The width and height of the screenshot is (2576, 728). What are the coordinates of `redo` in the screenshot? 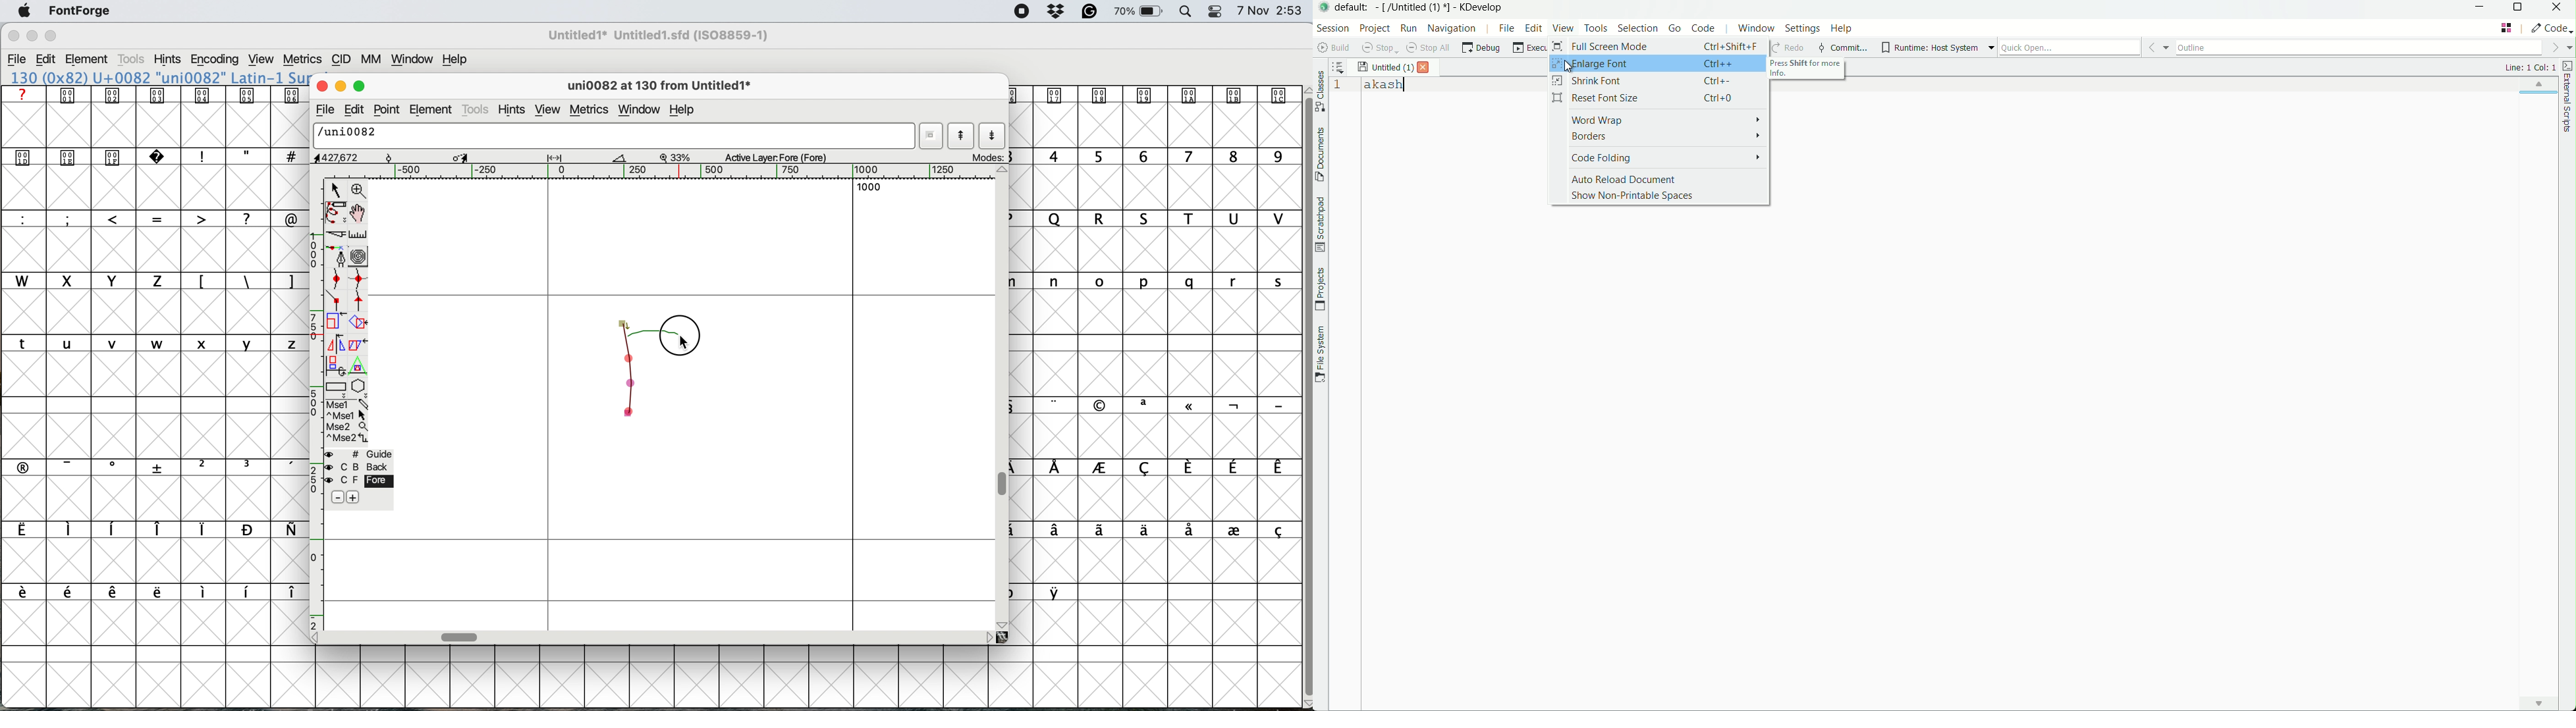 It's located at (1787, 48).